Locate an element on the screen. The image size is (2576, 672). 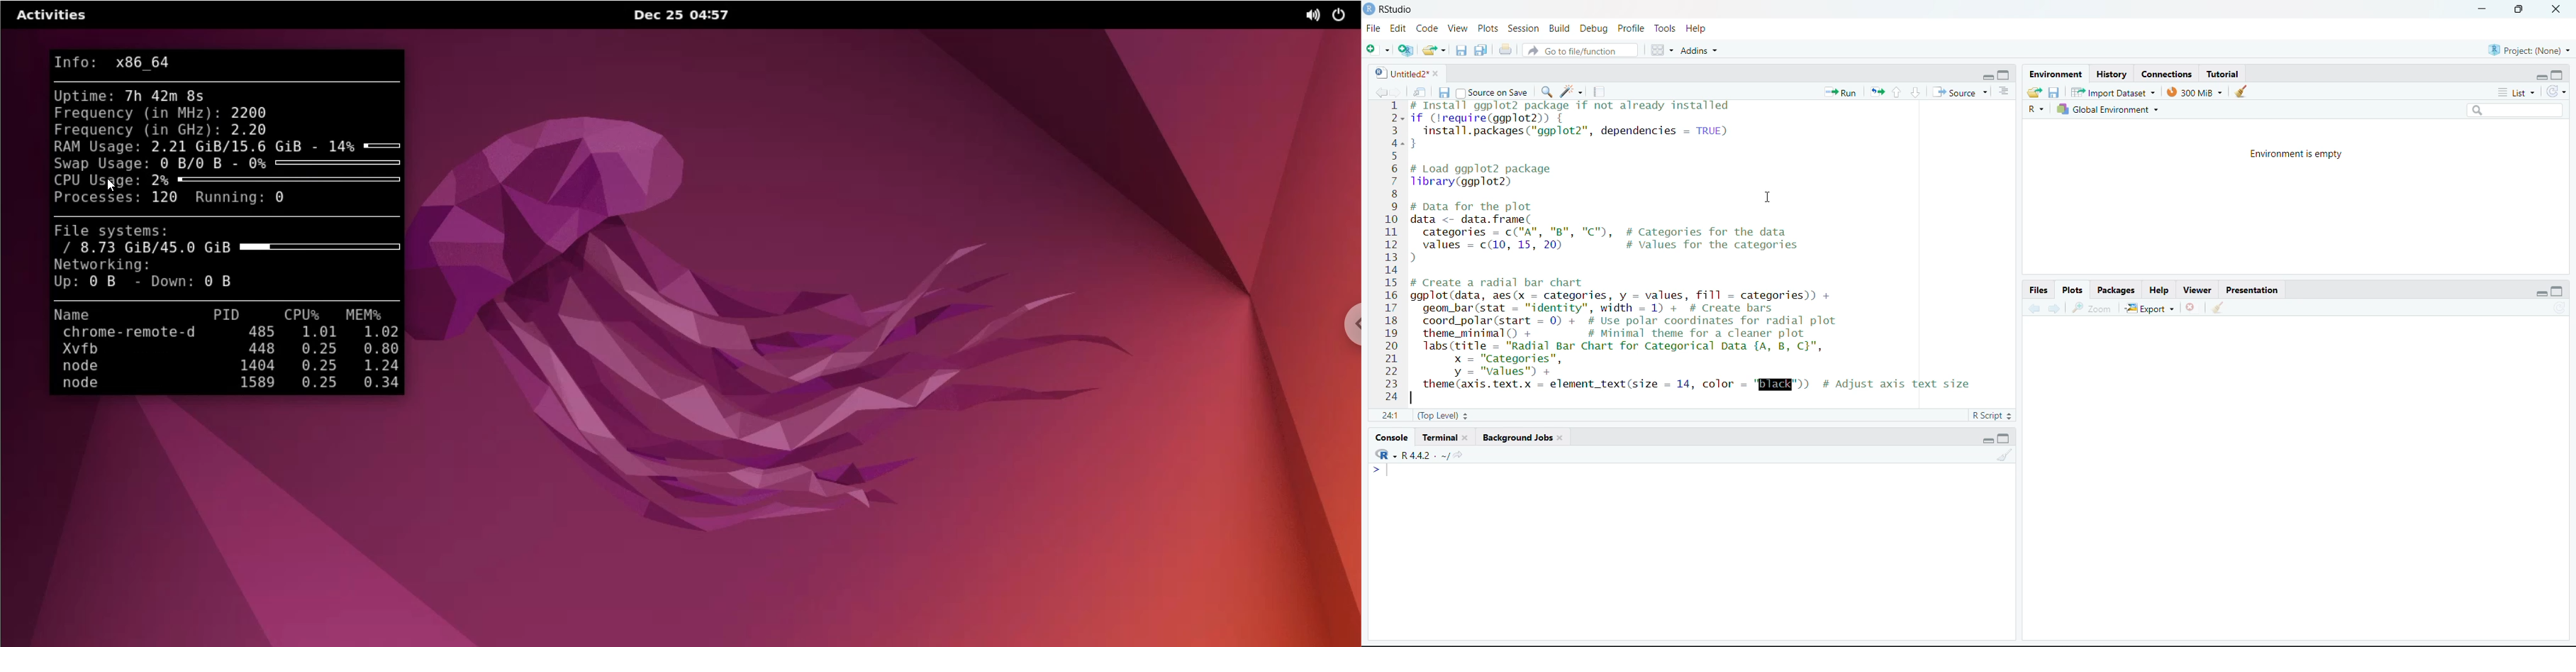
Profile is located at coordinates (1632, 30).